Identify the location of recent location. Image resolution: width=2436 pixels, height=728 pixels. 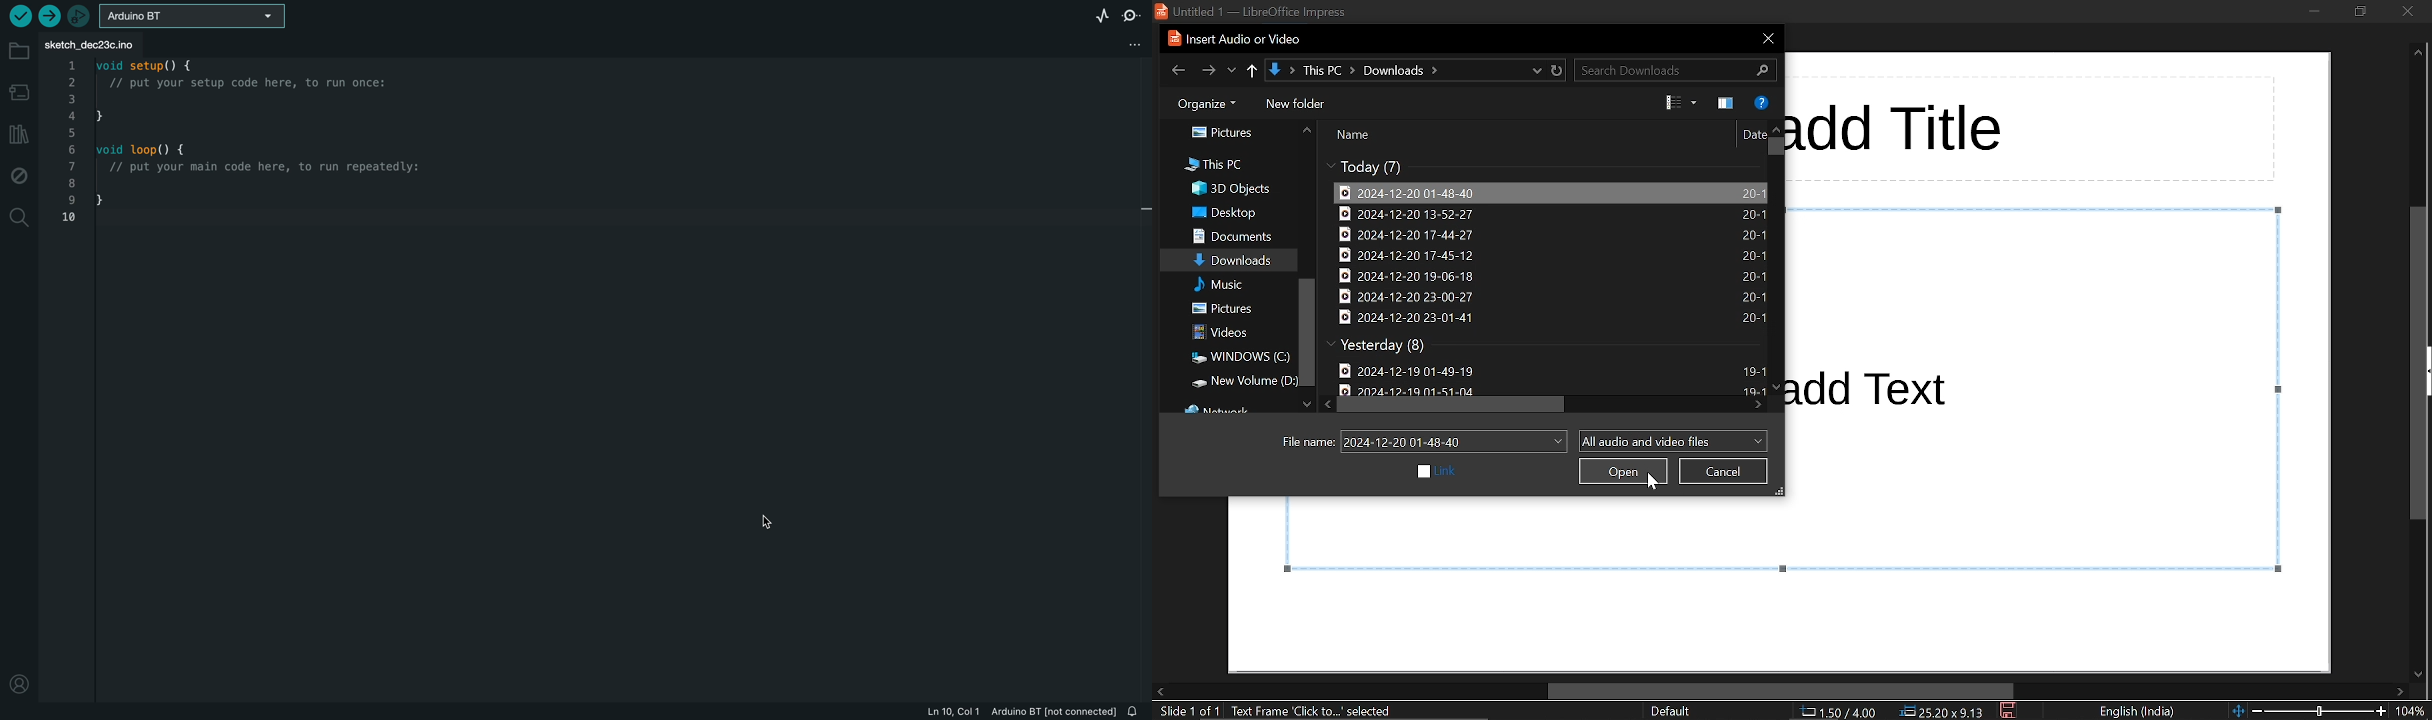
(1232, 70).